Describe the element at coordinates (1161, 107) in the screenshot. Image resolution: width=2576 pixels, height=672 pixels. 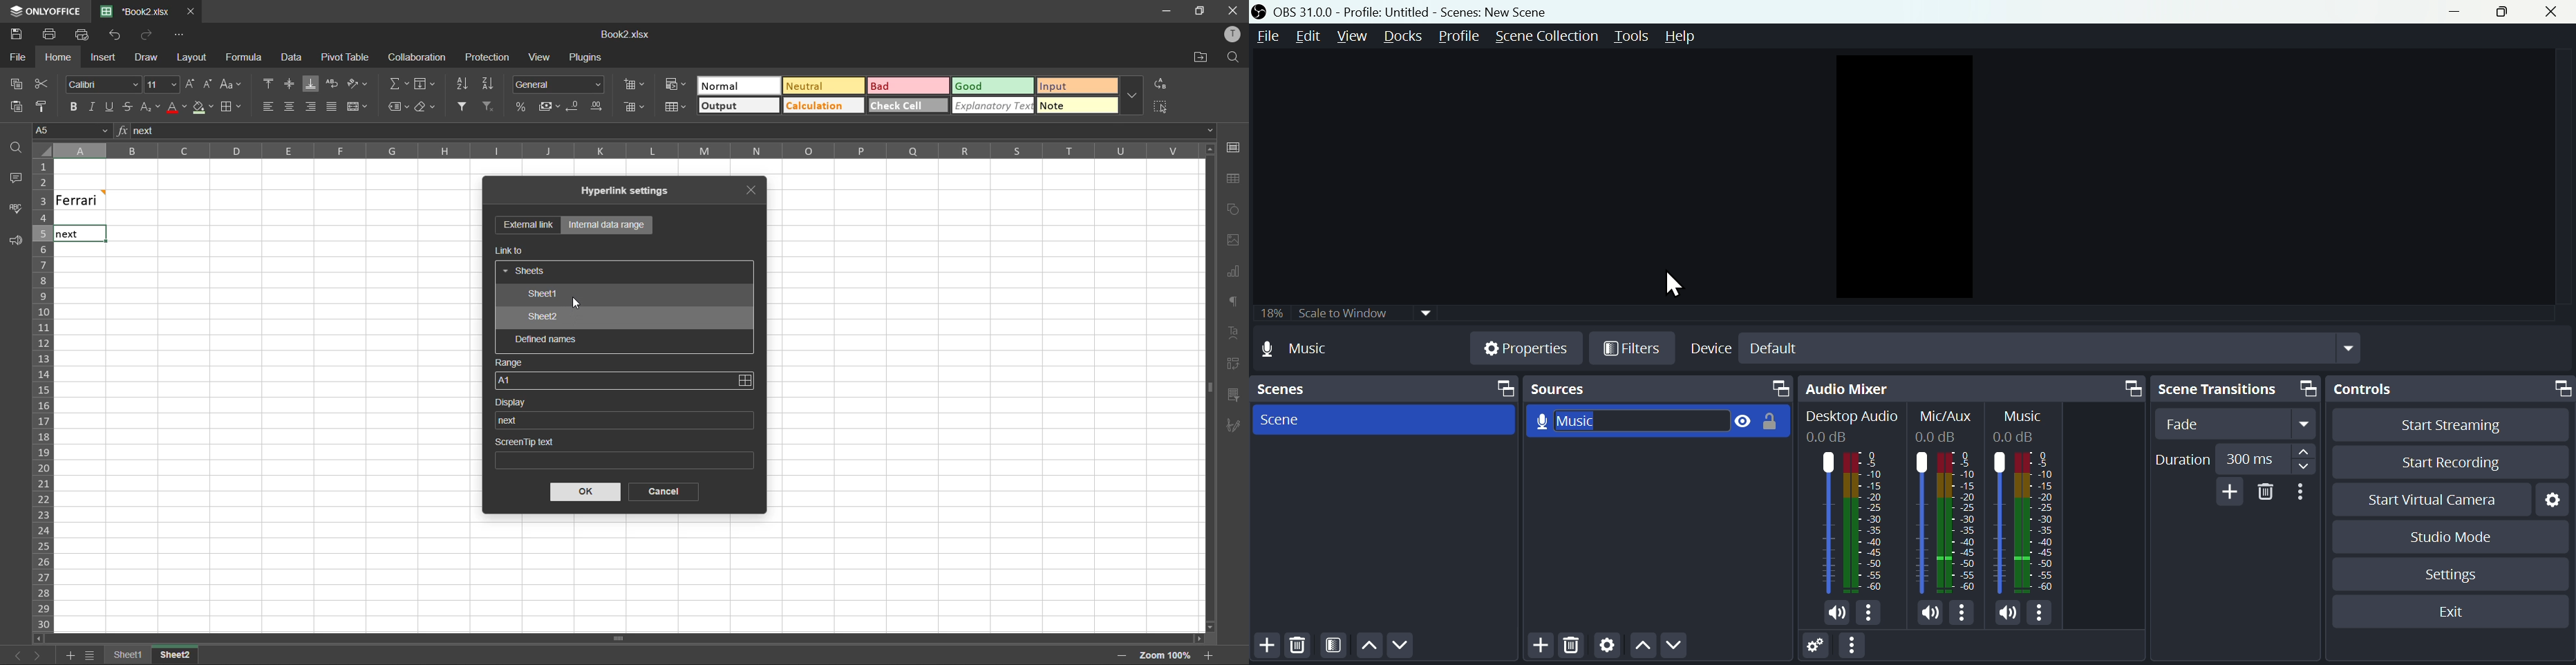
I see `select all` at that location.